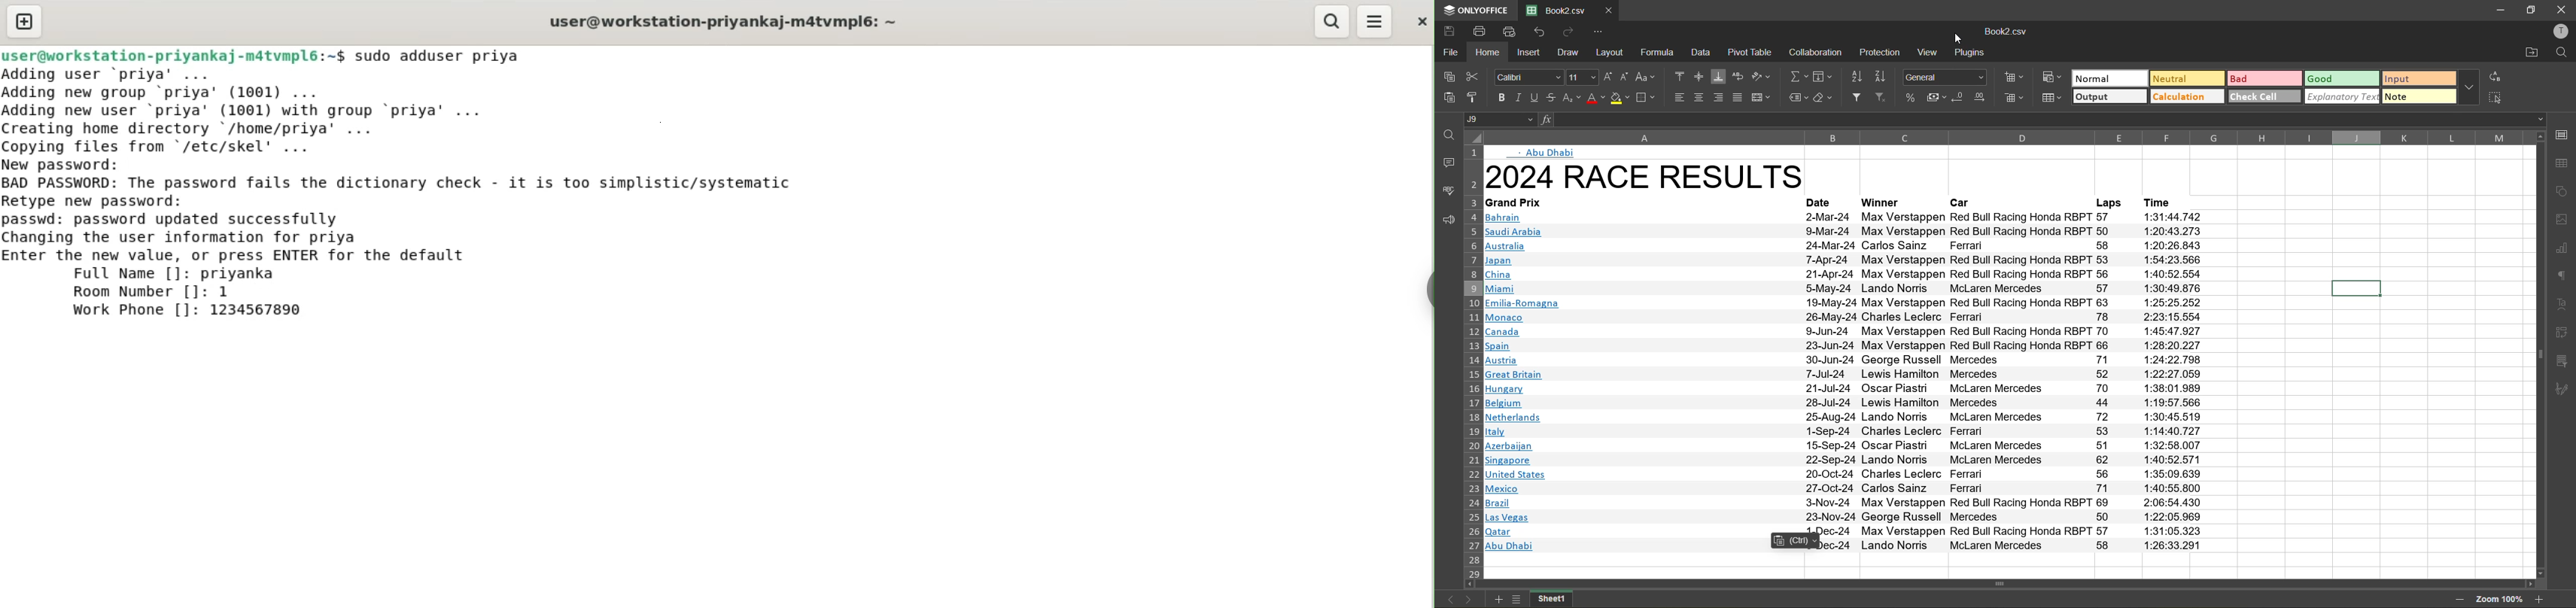  I want to click on text info, so click(1847, 532).